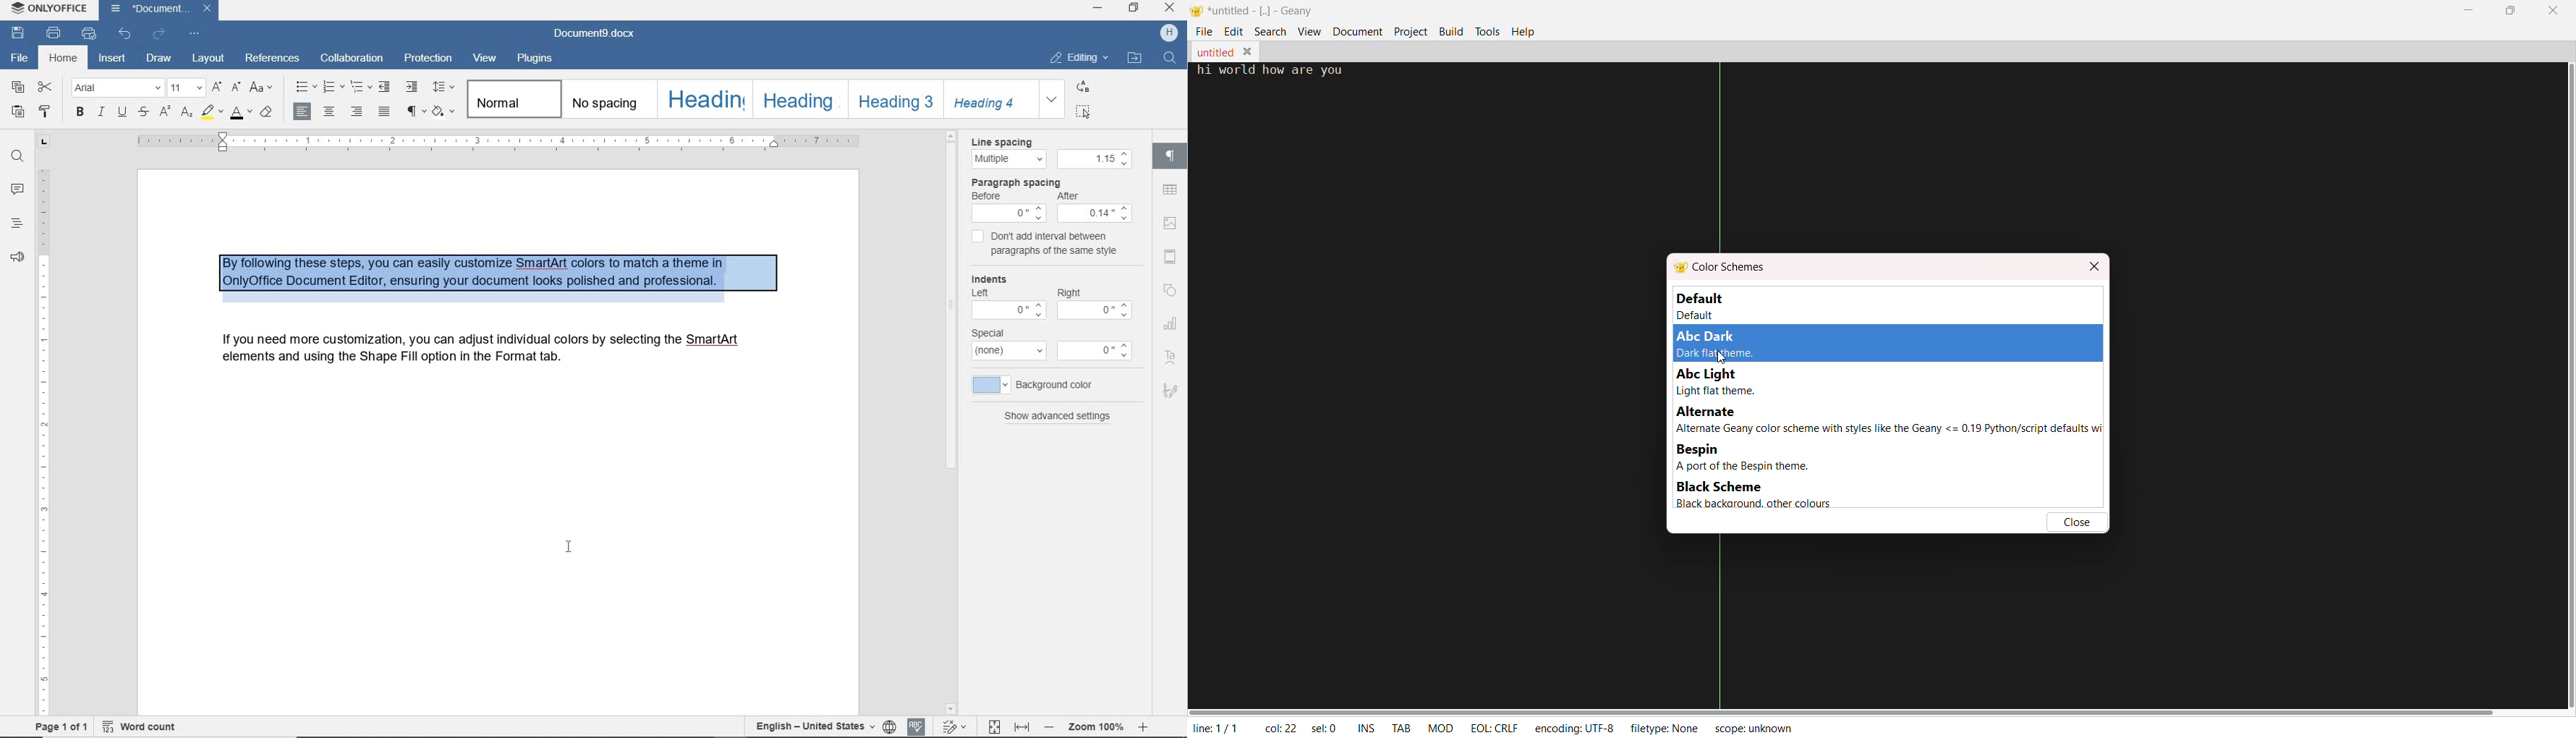 The height and width of the screenshot is (756, 2576). What do you see at coordinates (996, 725) in the screenshot?
I see `fit to page` at bounding box center [996, 725].